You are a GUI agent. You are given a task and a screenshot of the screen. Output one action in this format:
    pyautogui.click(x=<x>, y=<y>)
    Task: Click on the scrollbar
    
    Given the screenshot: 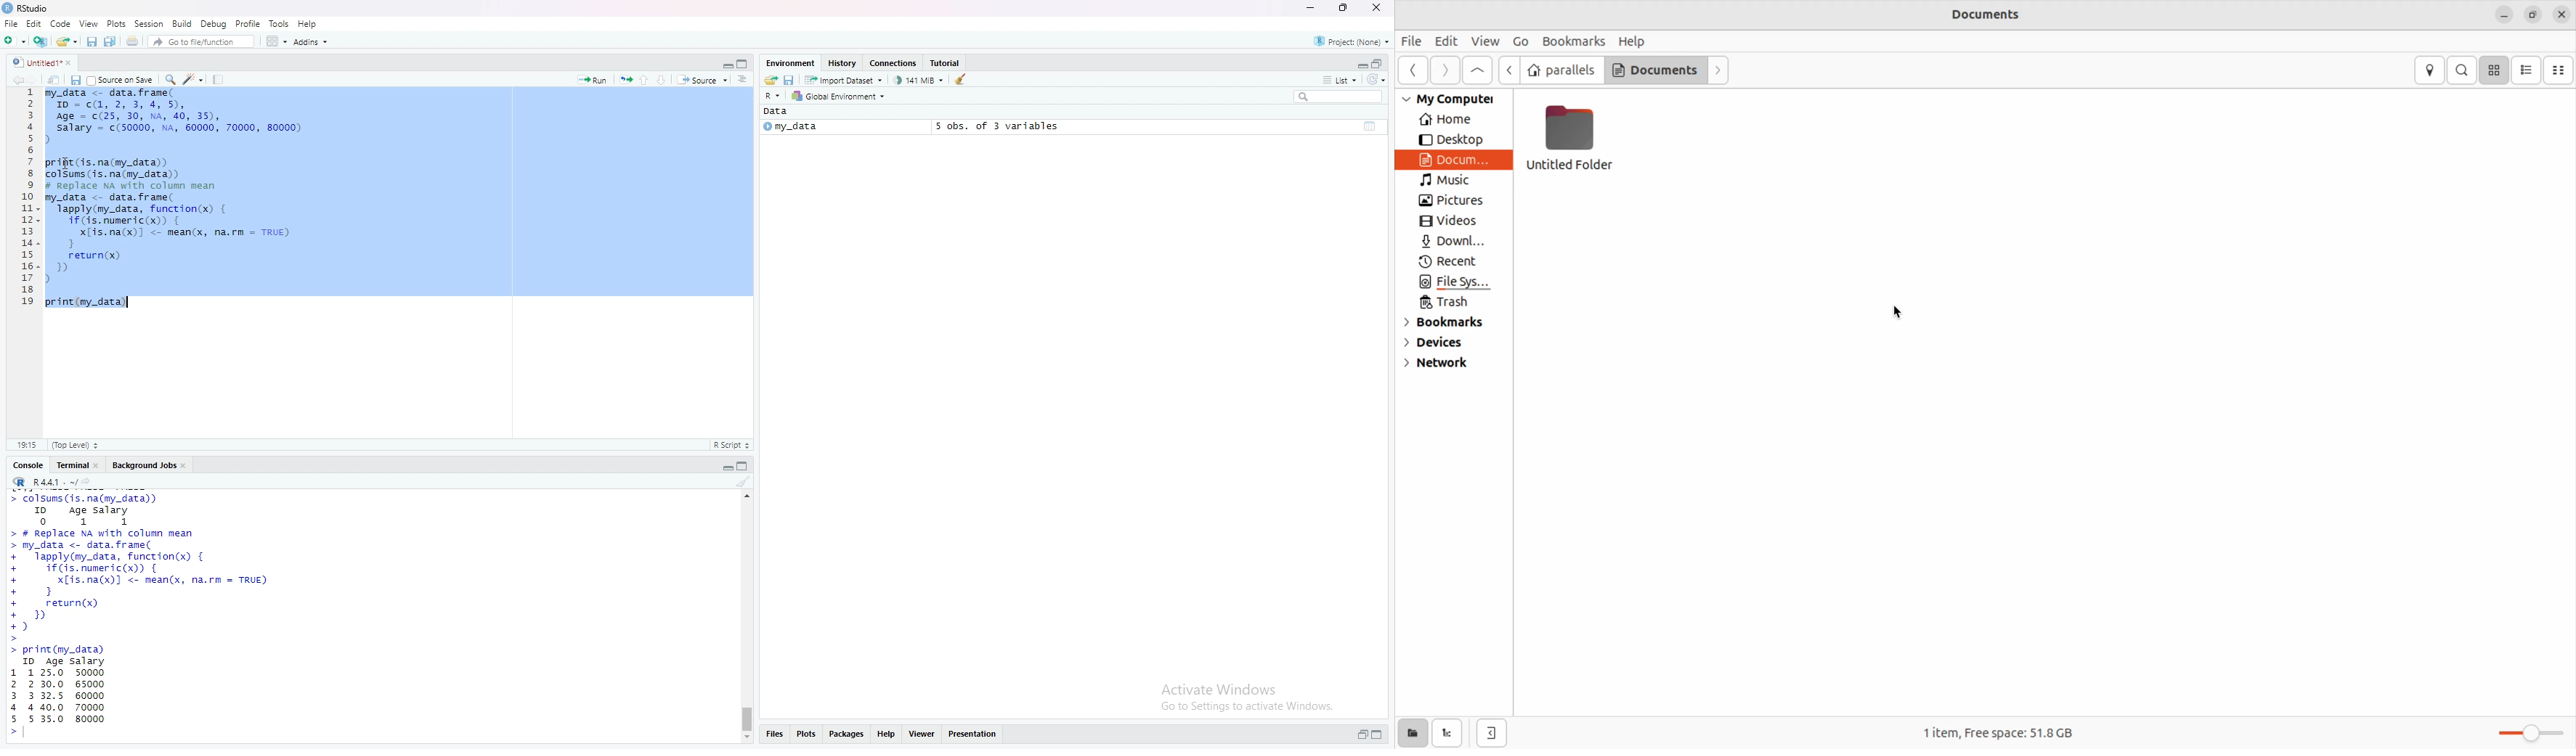 What is the action you would take?
    pyautogui.click(x=747, y=617)
    